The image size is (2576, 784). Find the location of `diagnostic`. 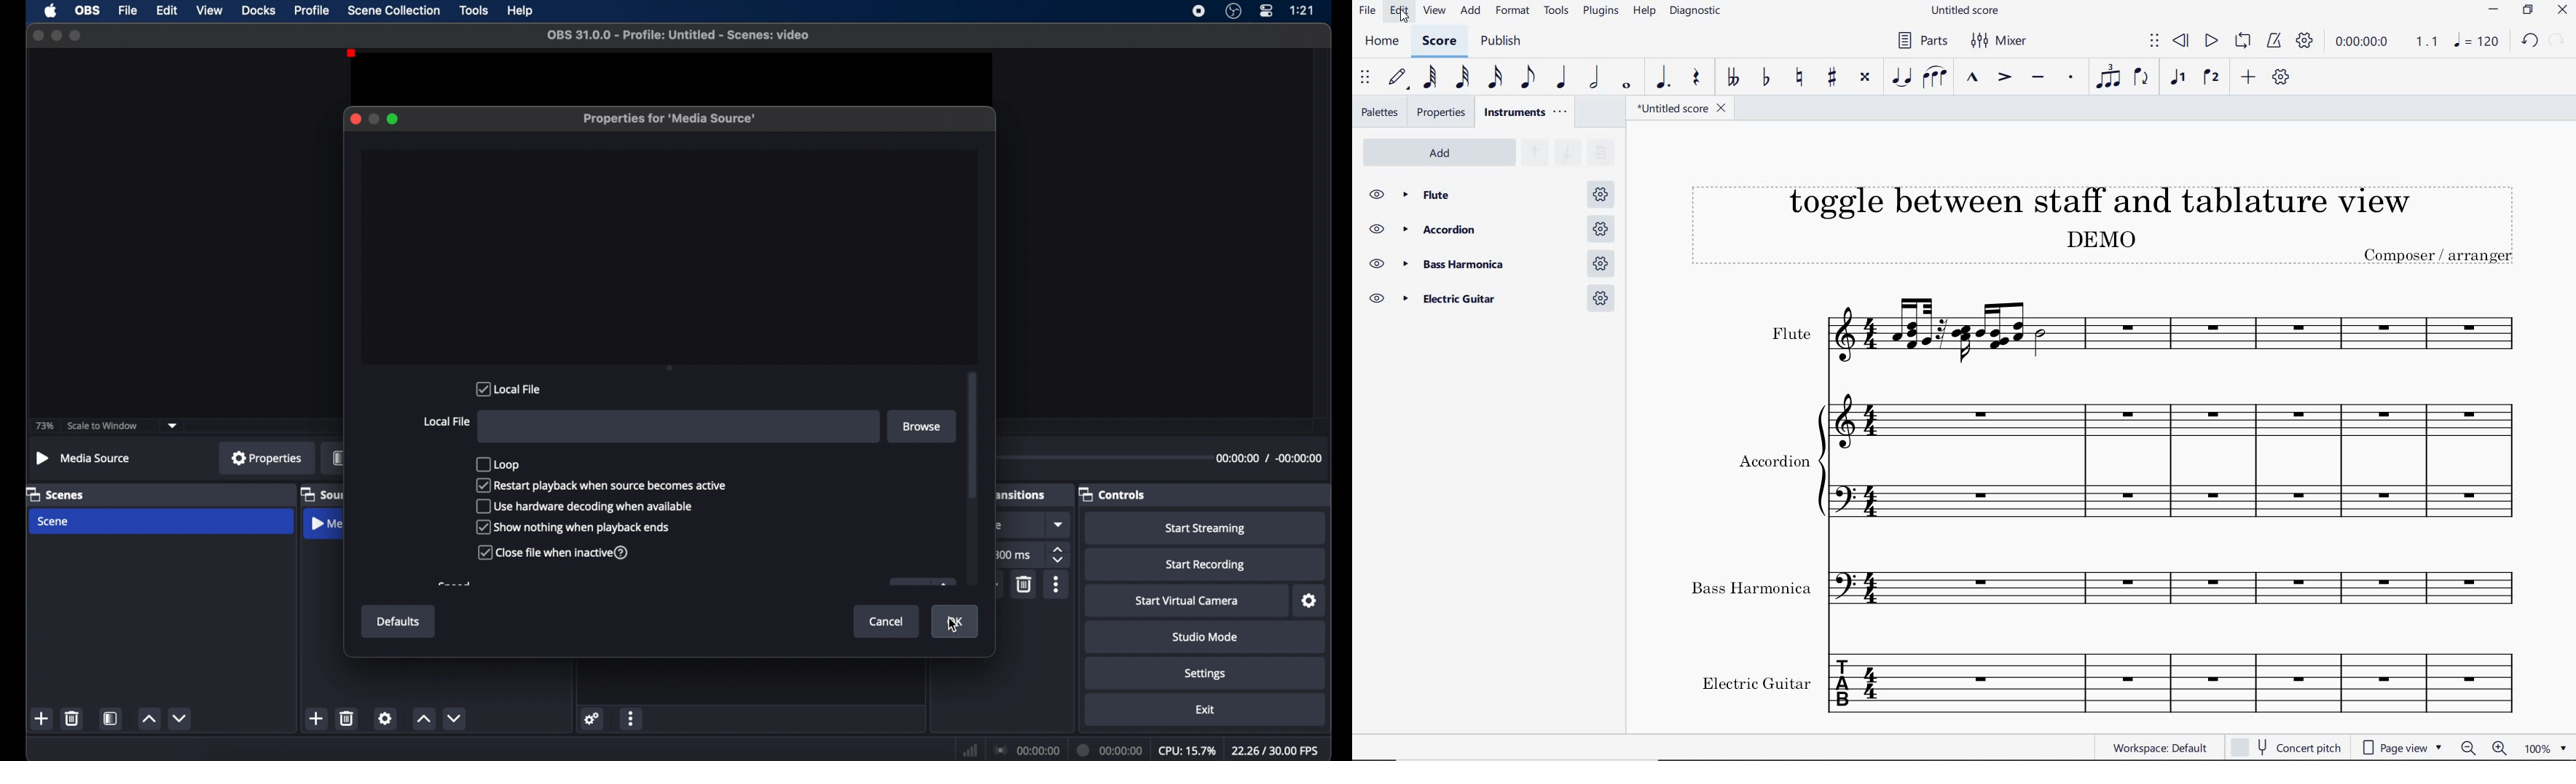

diagnostic is located at coordinates (1699, 13).